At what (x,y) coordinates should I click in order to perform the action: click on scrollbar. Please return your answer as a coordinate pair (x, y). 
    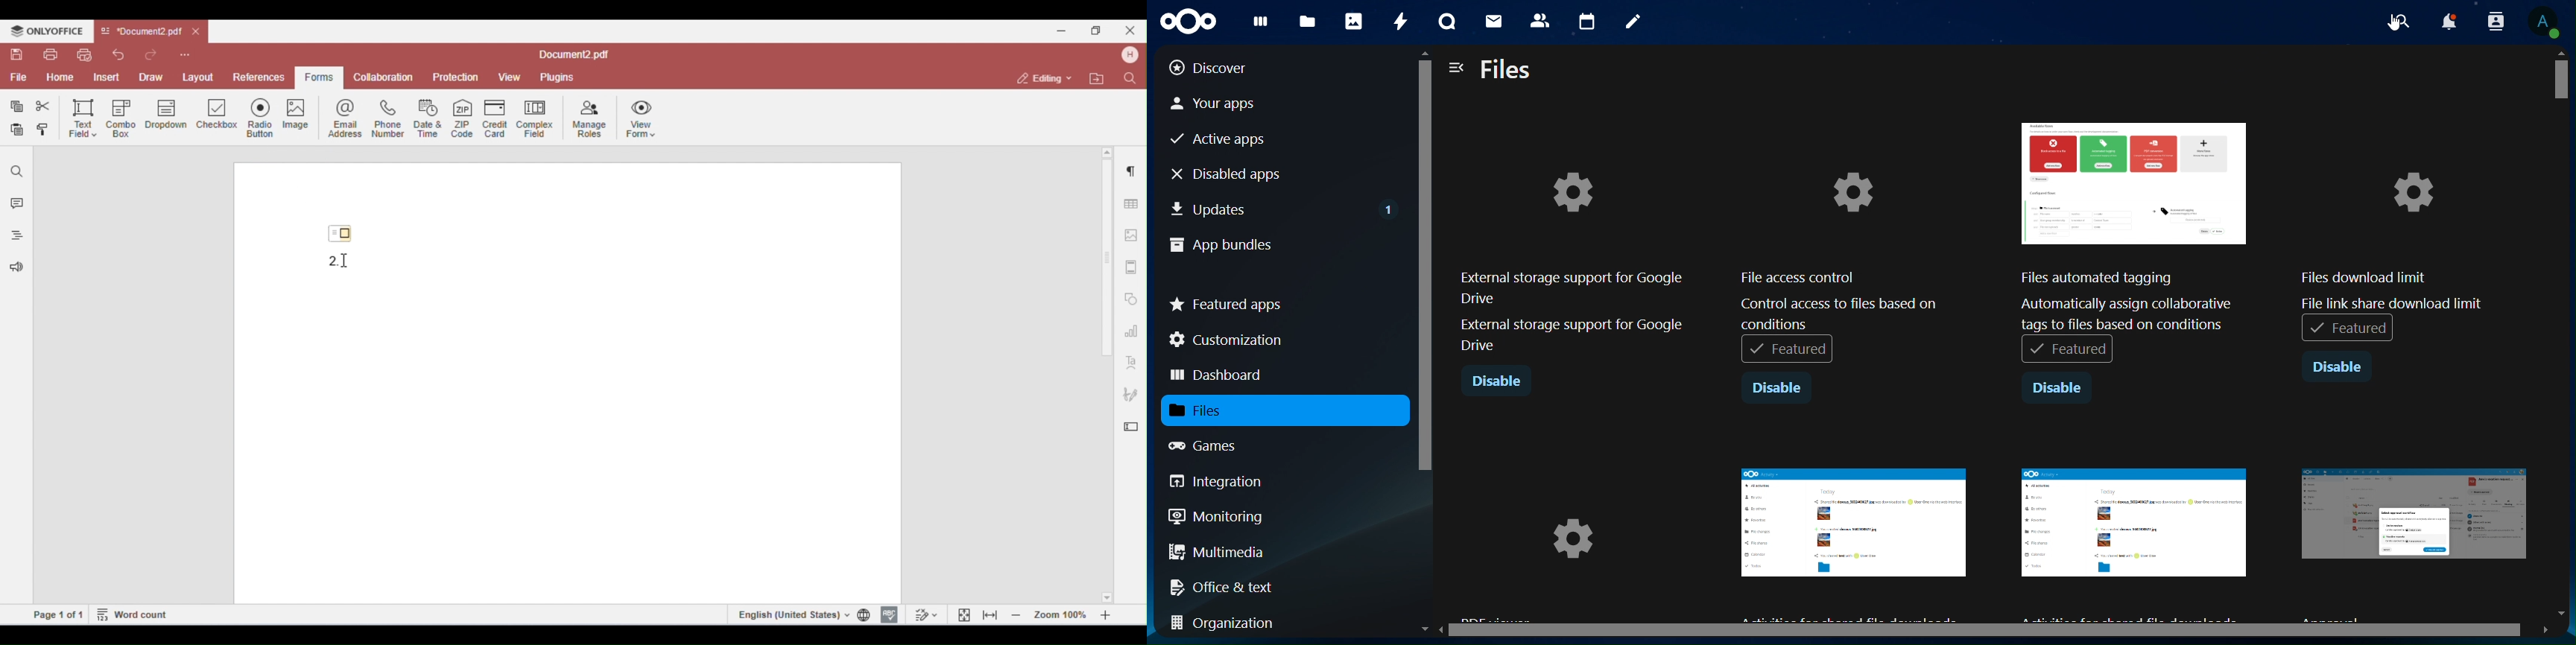
    Looking at the image, I should click on (1424, 327).